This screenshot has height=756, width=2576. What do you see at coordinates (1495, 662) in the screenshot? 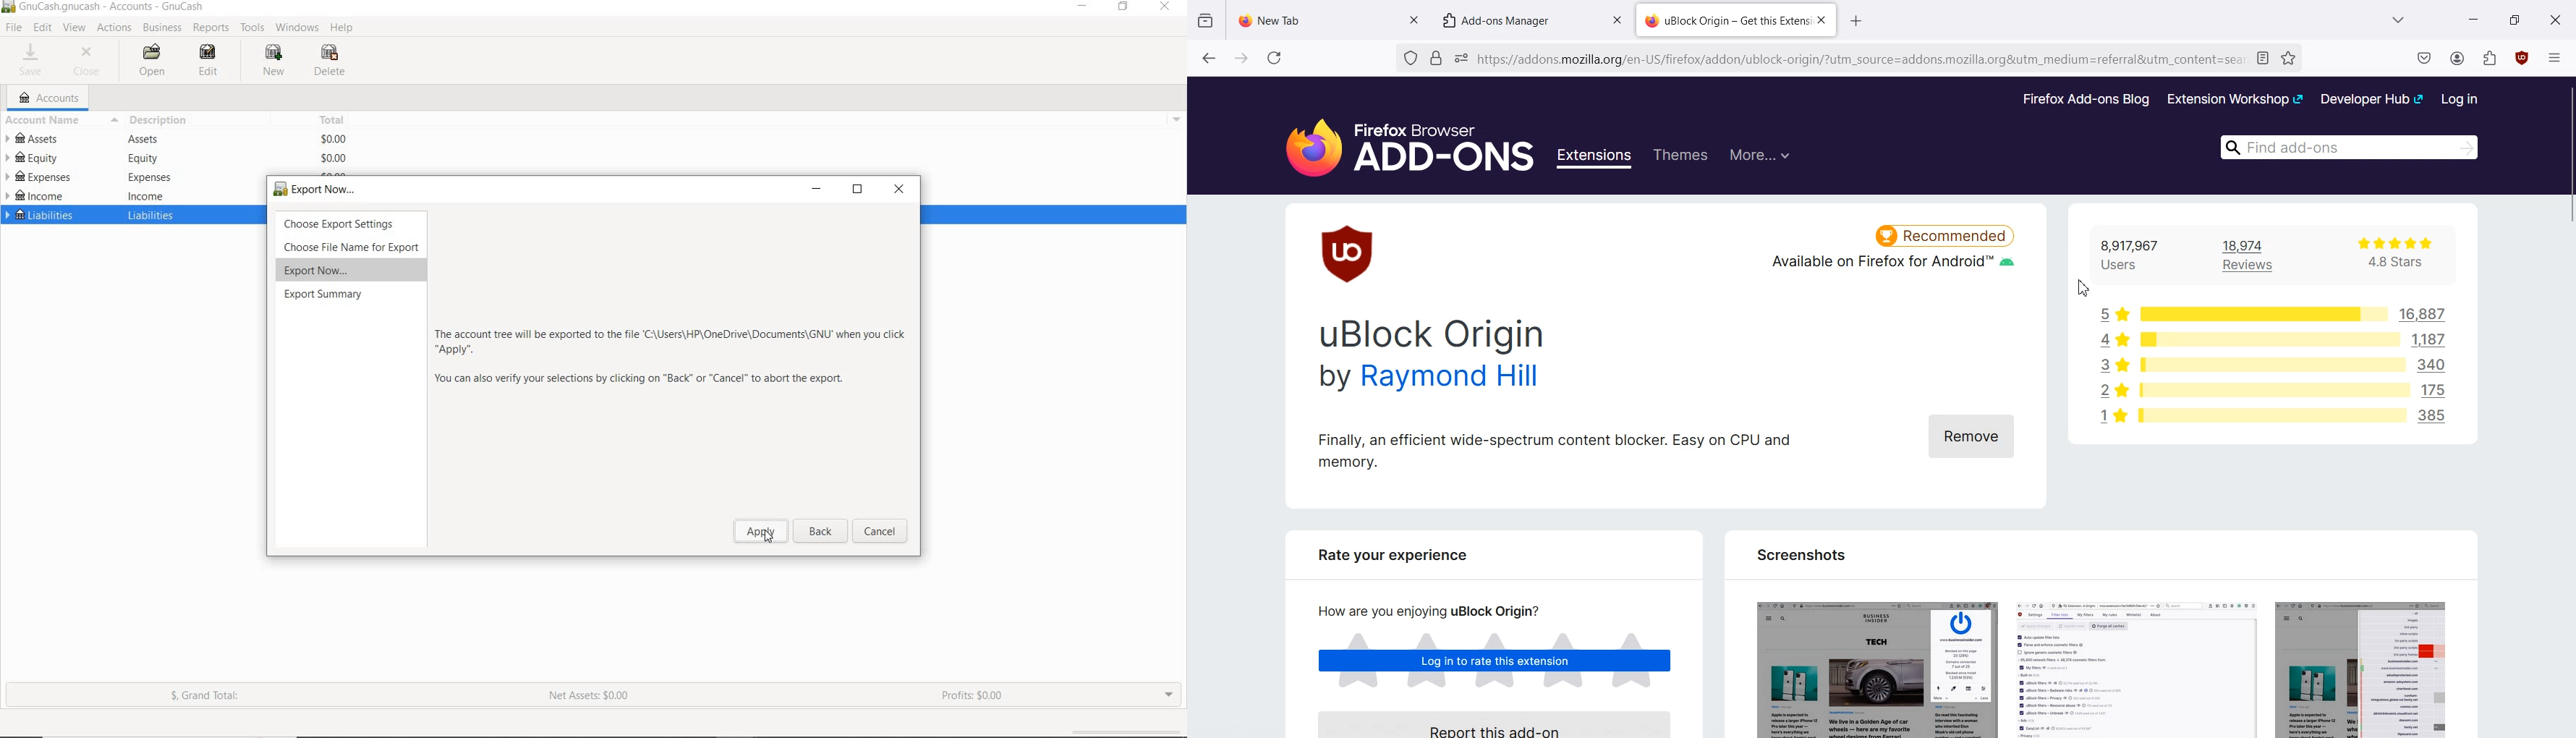
I see `Log in to rate this extensions` at bounding box center [1495, 662].